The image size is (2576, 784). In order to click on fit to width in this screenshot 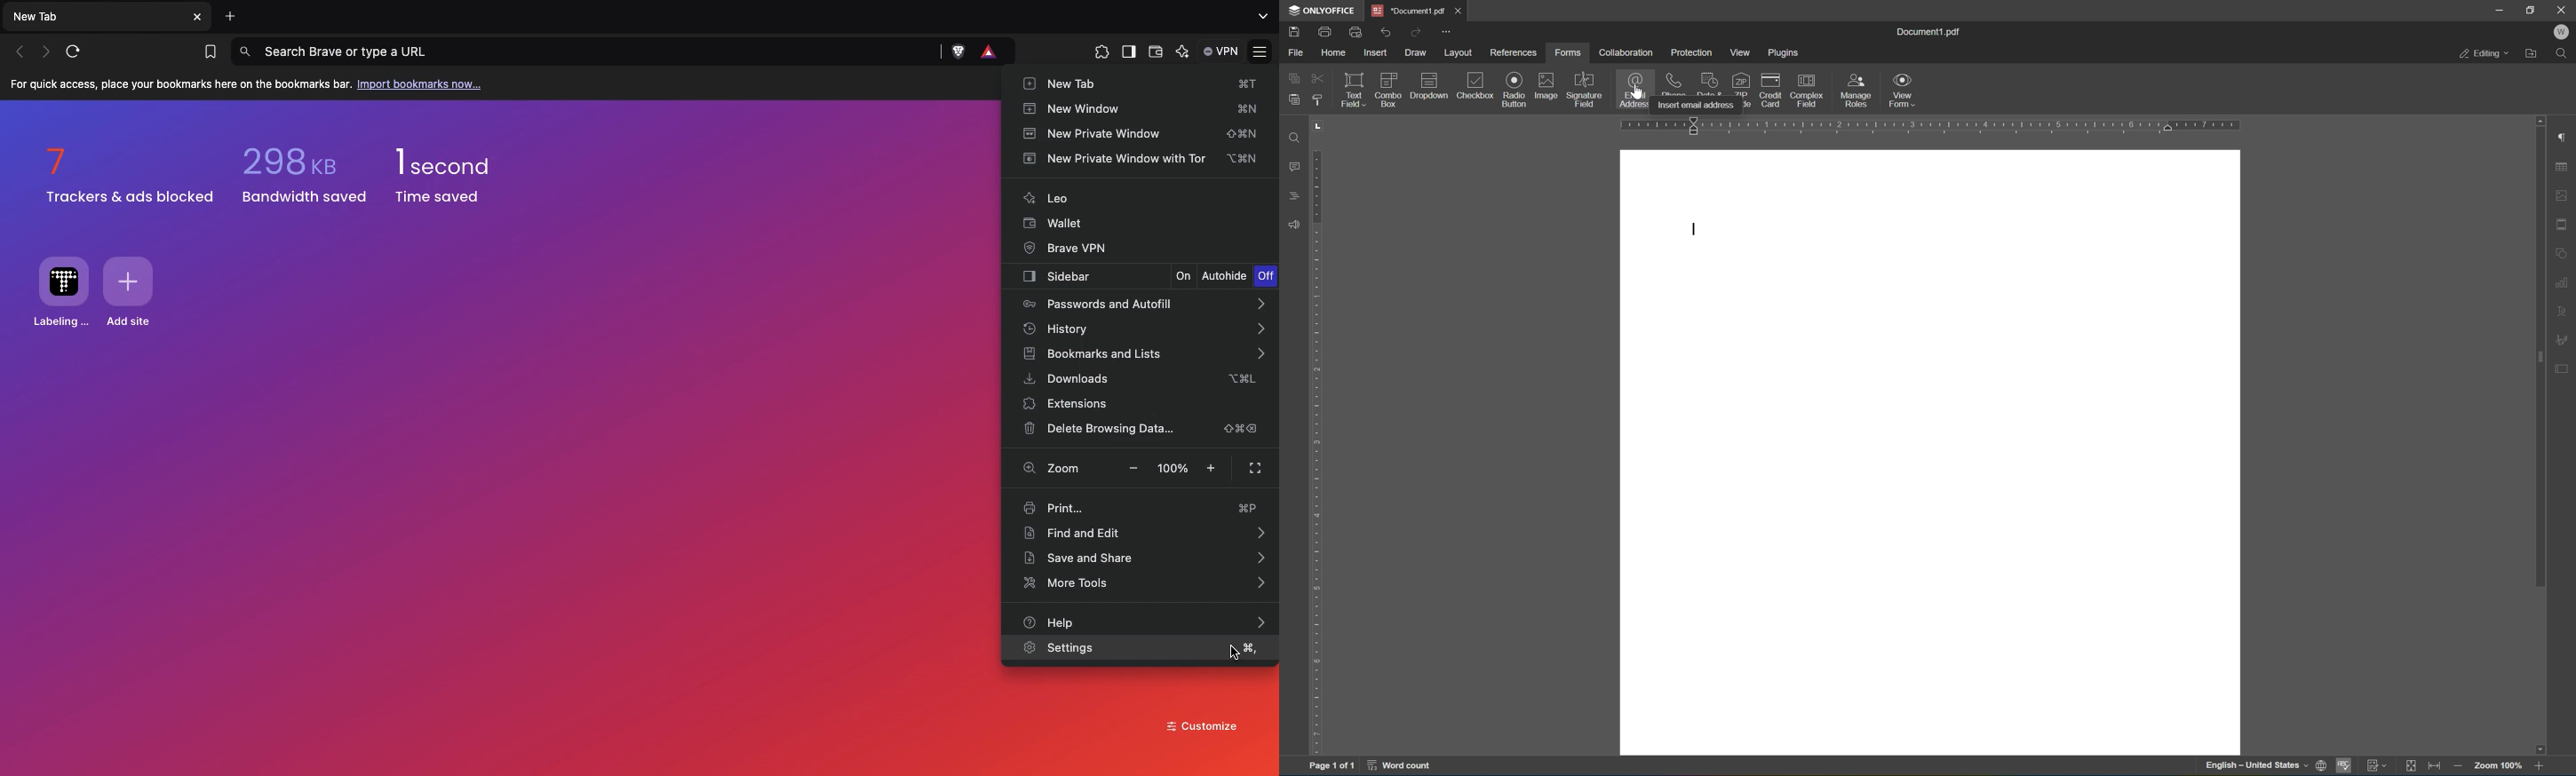, I will do `click(2436, 768)`.